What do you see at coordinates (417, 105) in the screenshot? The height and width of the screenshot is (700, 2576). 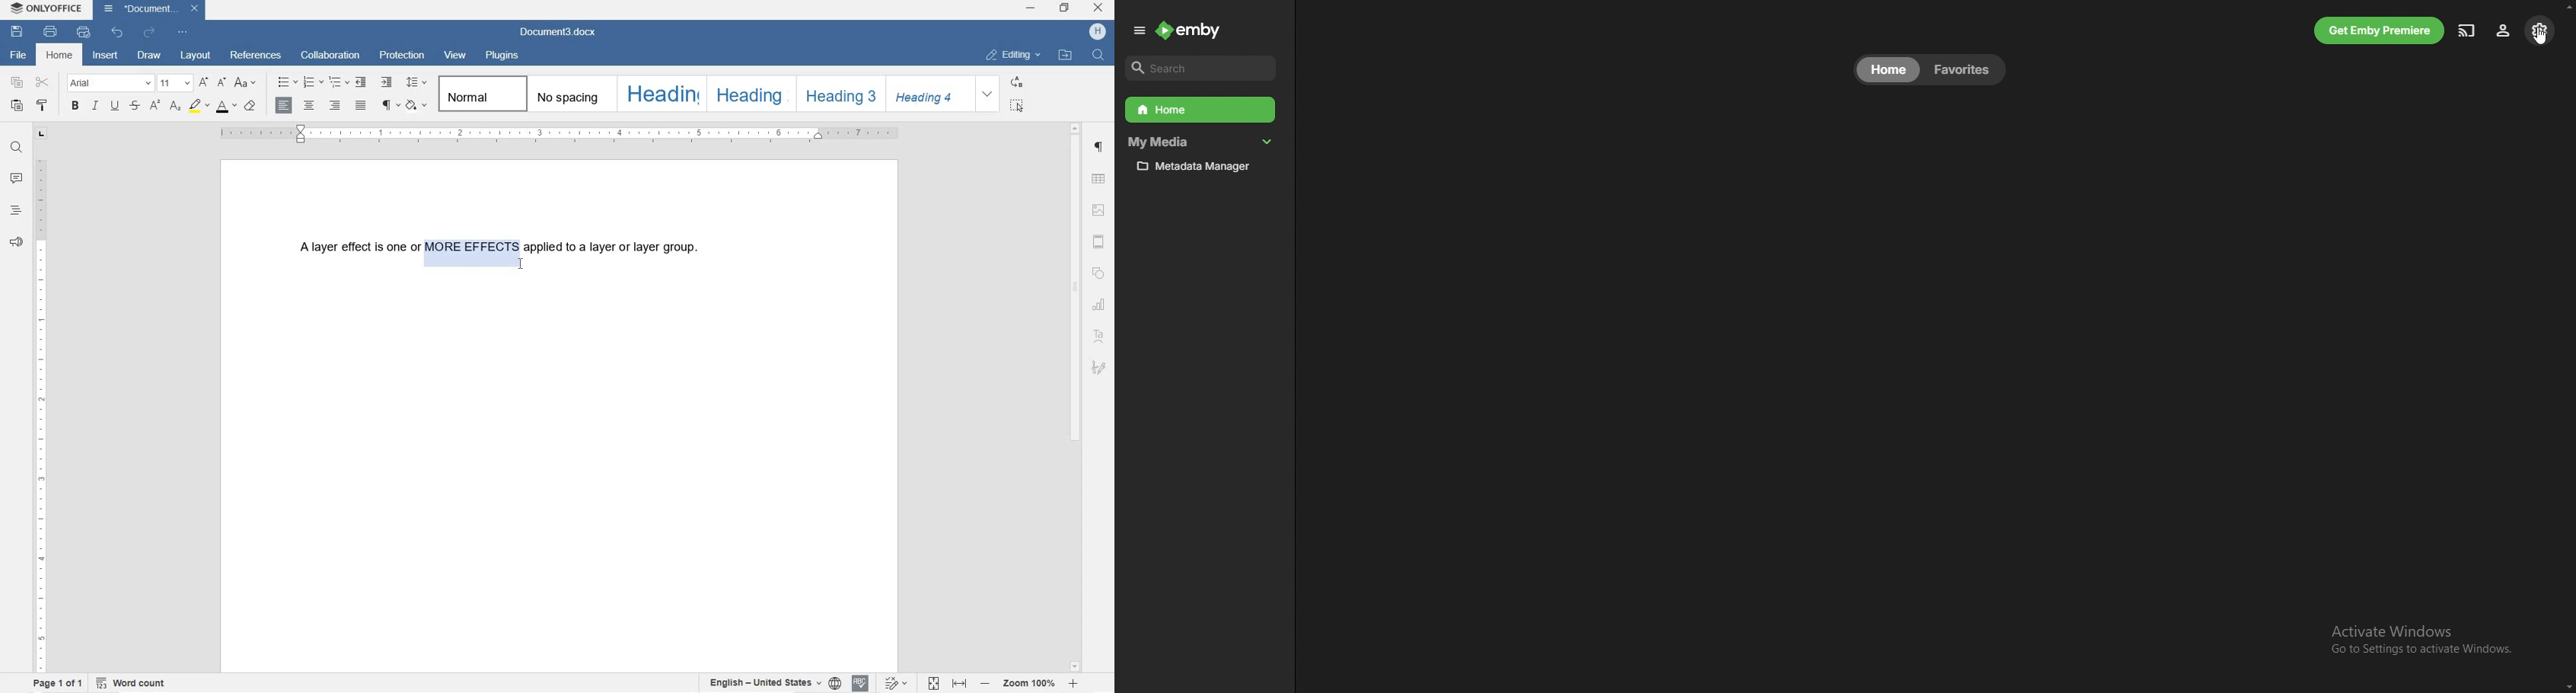 I see `SHADING` at bounding box center [417, 105].